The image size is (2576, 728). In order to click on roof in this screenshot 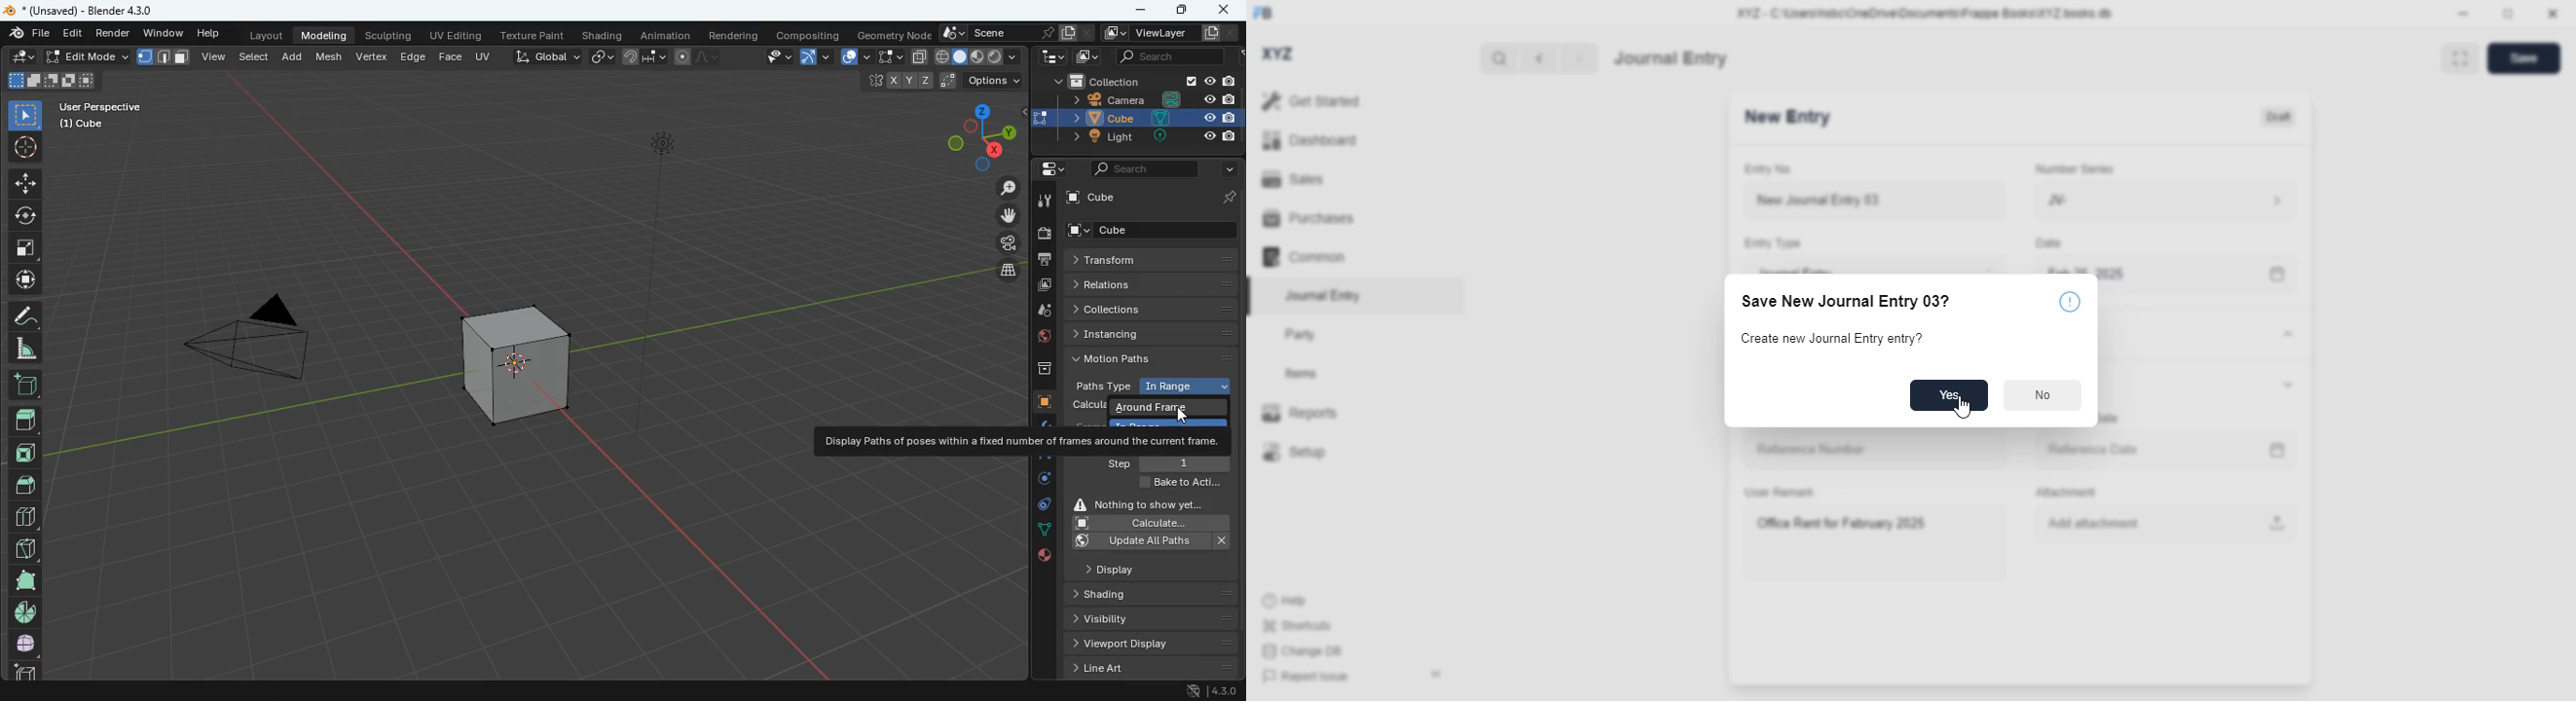, I will do `click(27, 485)`.